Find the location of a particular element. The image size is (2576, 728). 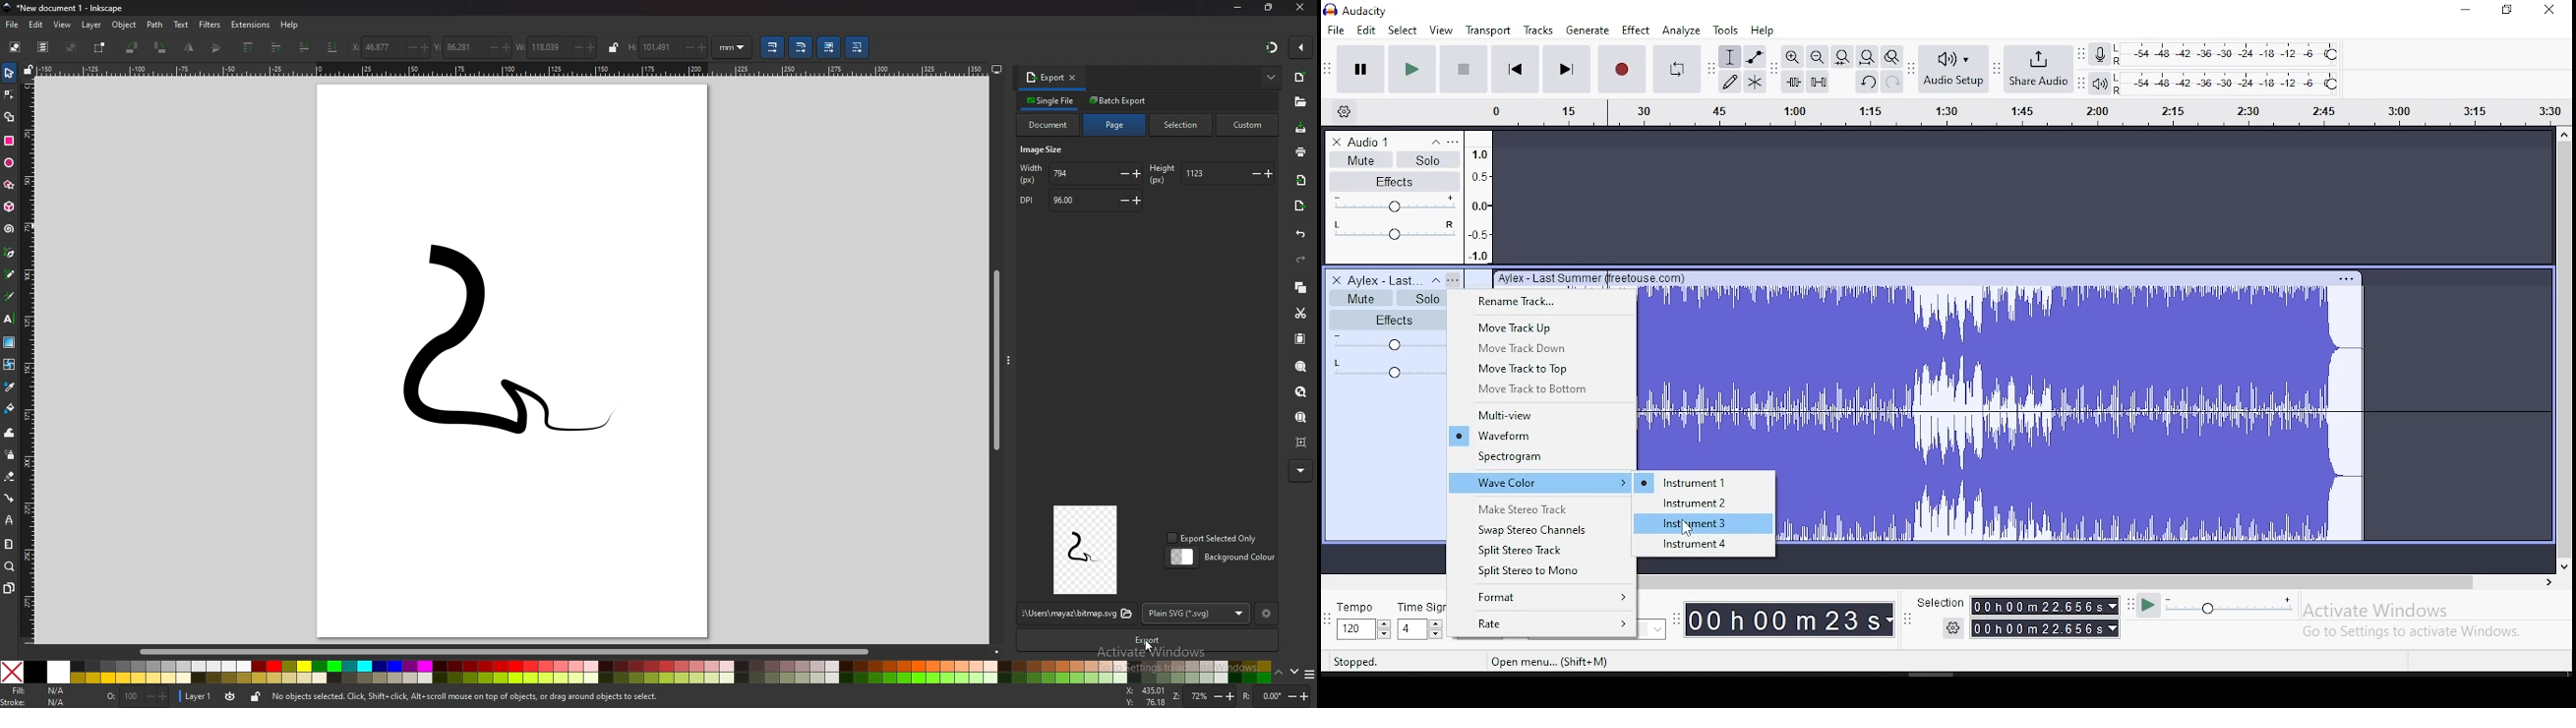

rate is located at coordinates (1540, 623).